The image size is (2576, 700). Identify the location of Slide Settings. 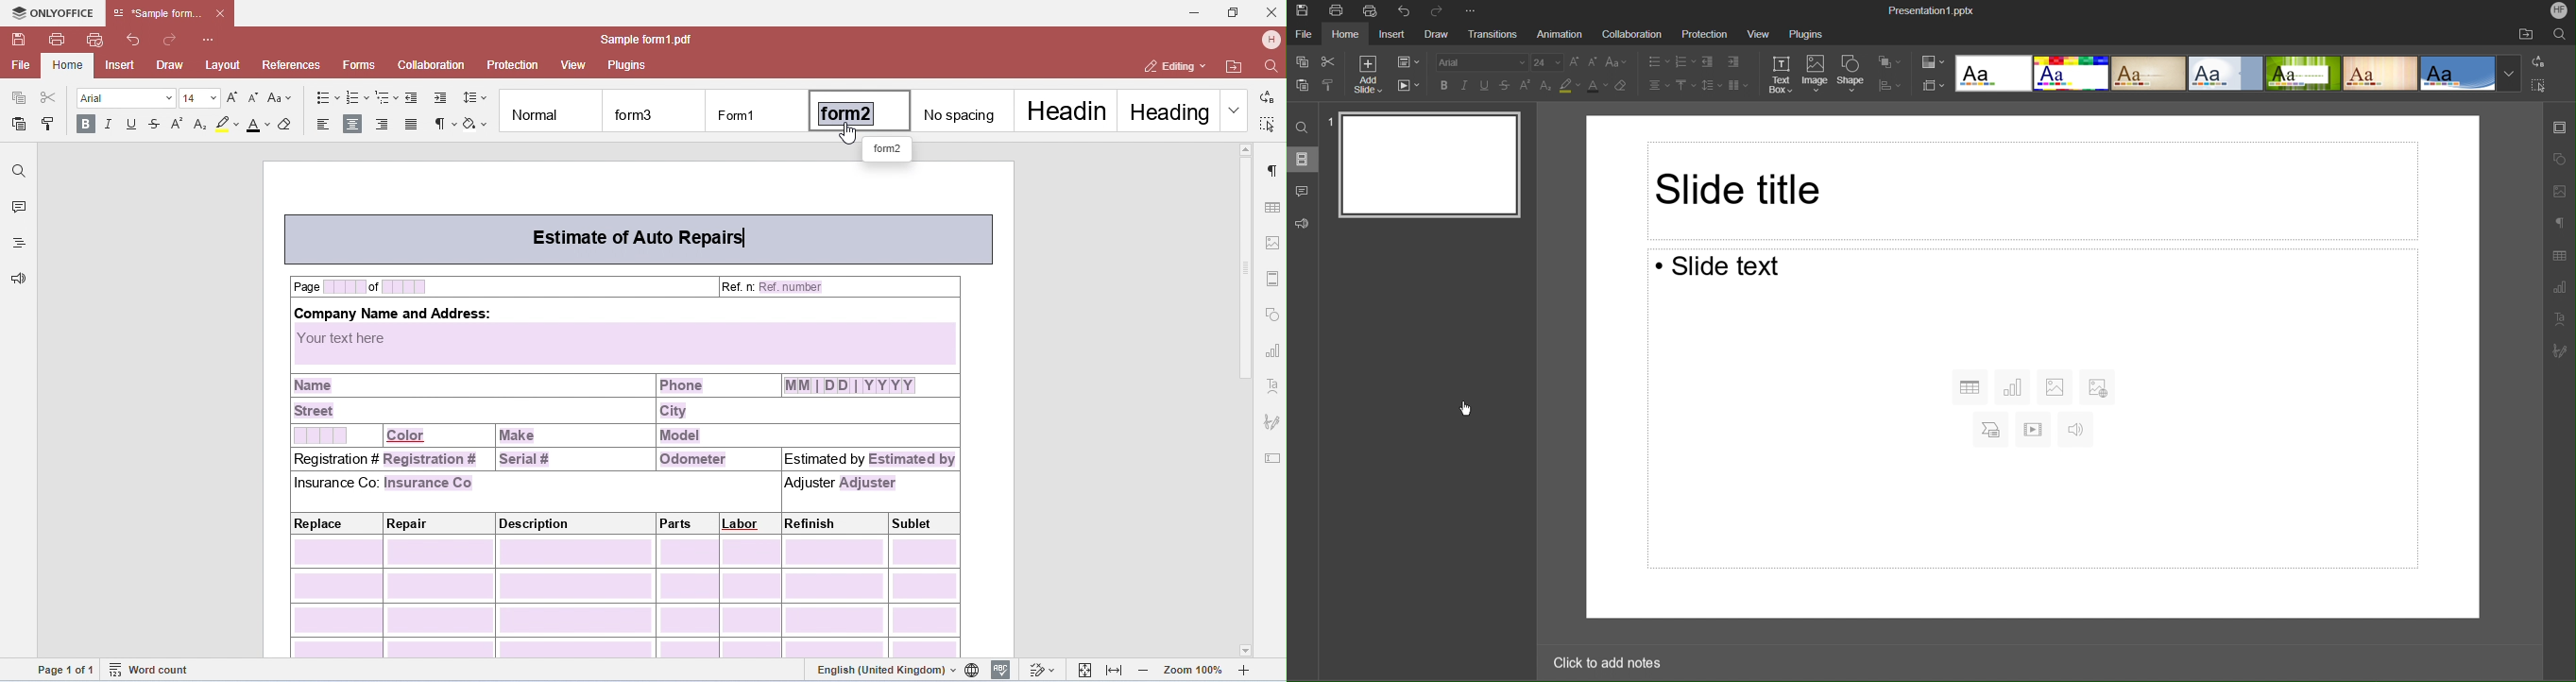
(1407, 60).